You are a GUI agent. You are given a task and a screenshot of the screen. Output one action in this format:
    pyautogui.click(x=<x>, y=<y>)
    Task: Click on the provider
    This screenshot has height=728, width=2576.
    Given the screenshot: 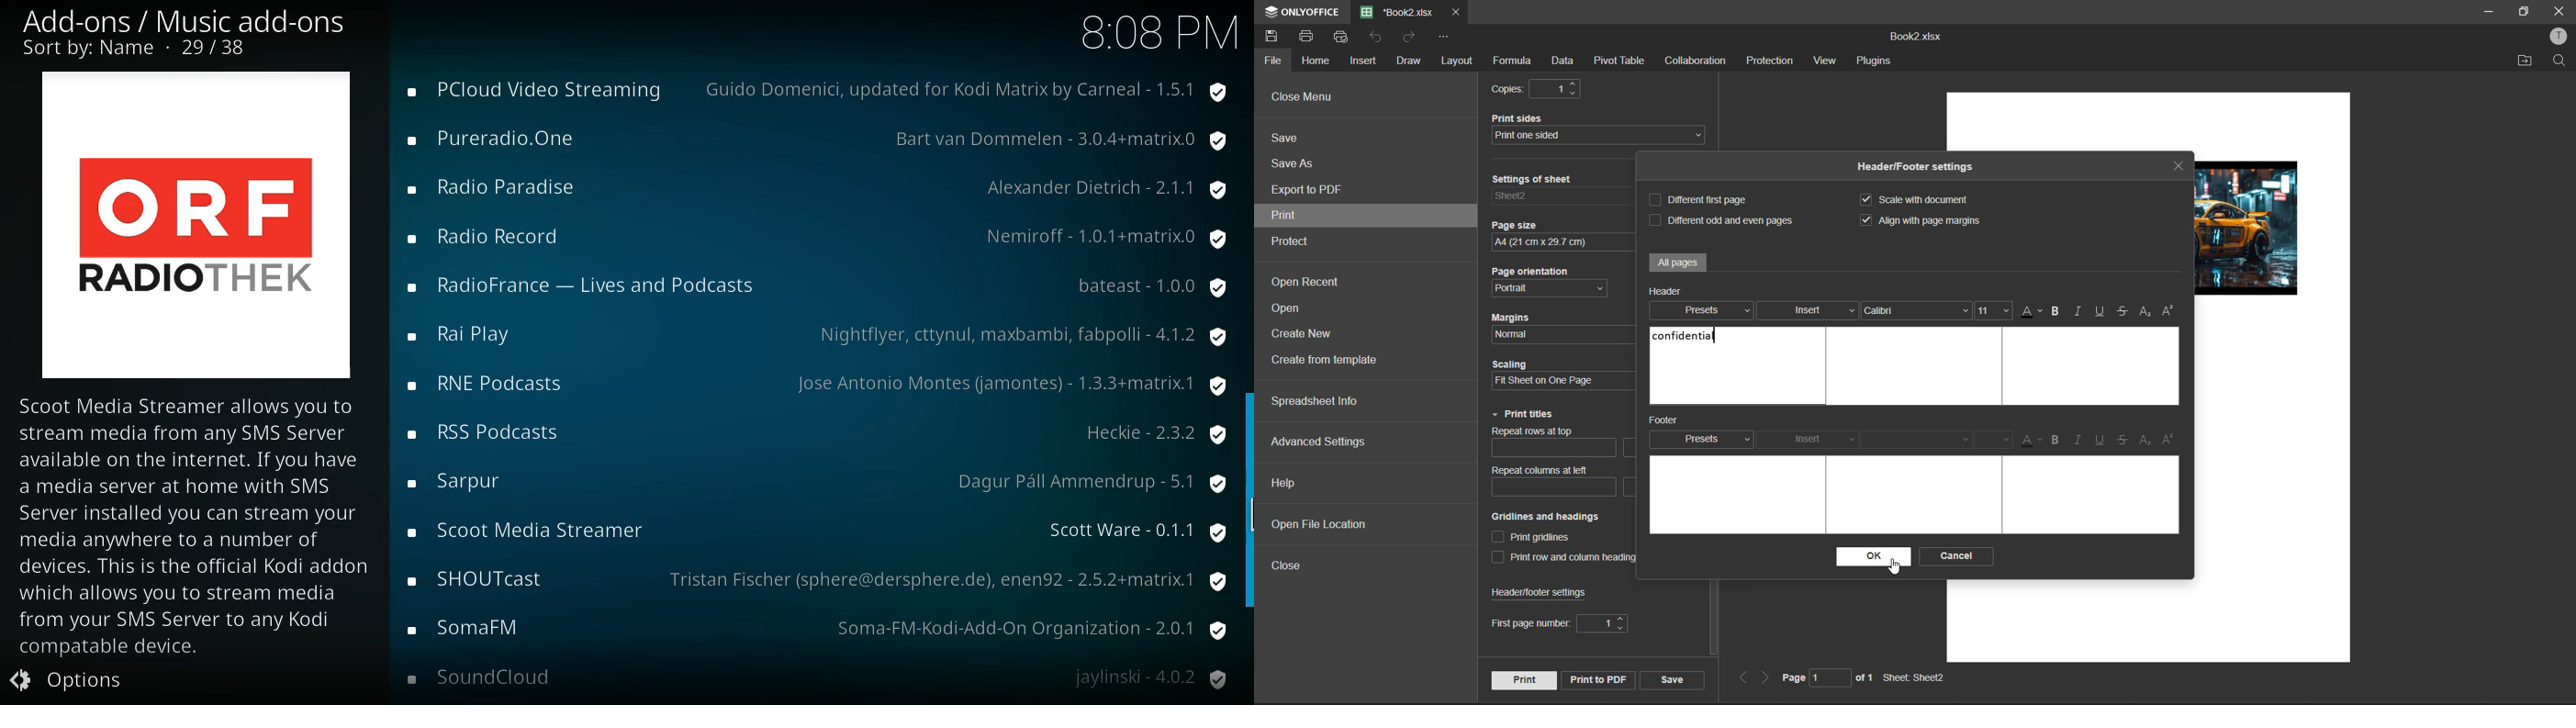 What is the action you would take?
    pyautogui.click(x=1056, y=142)
    